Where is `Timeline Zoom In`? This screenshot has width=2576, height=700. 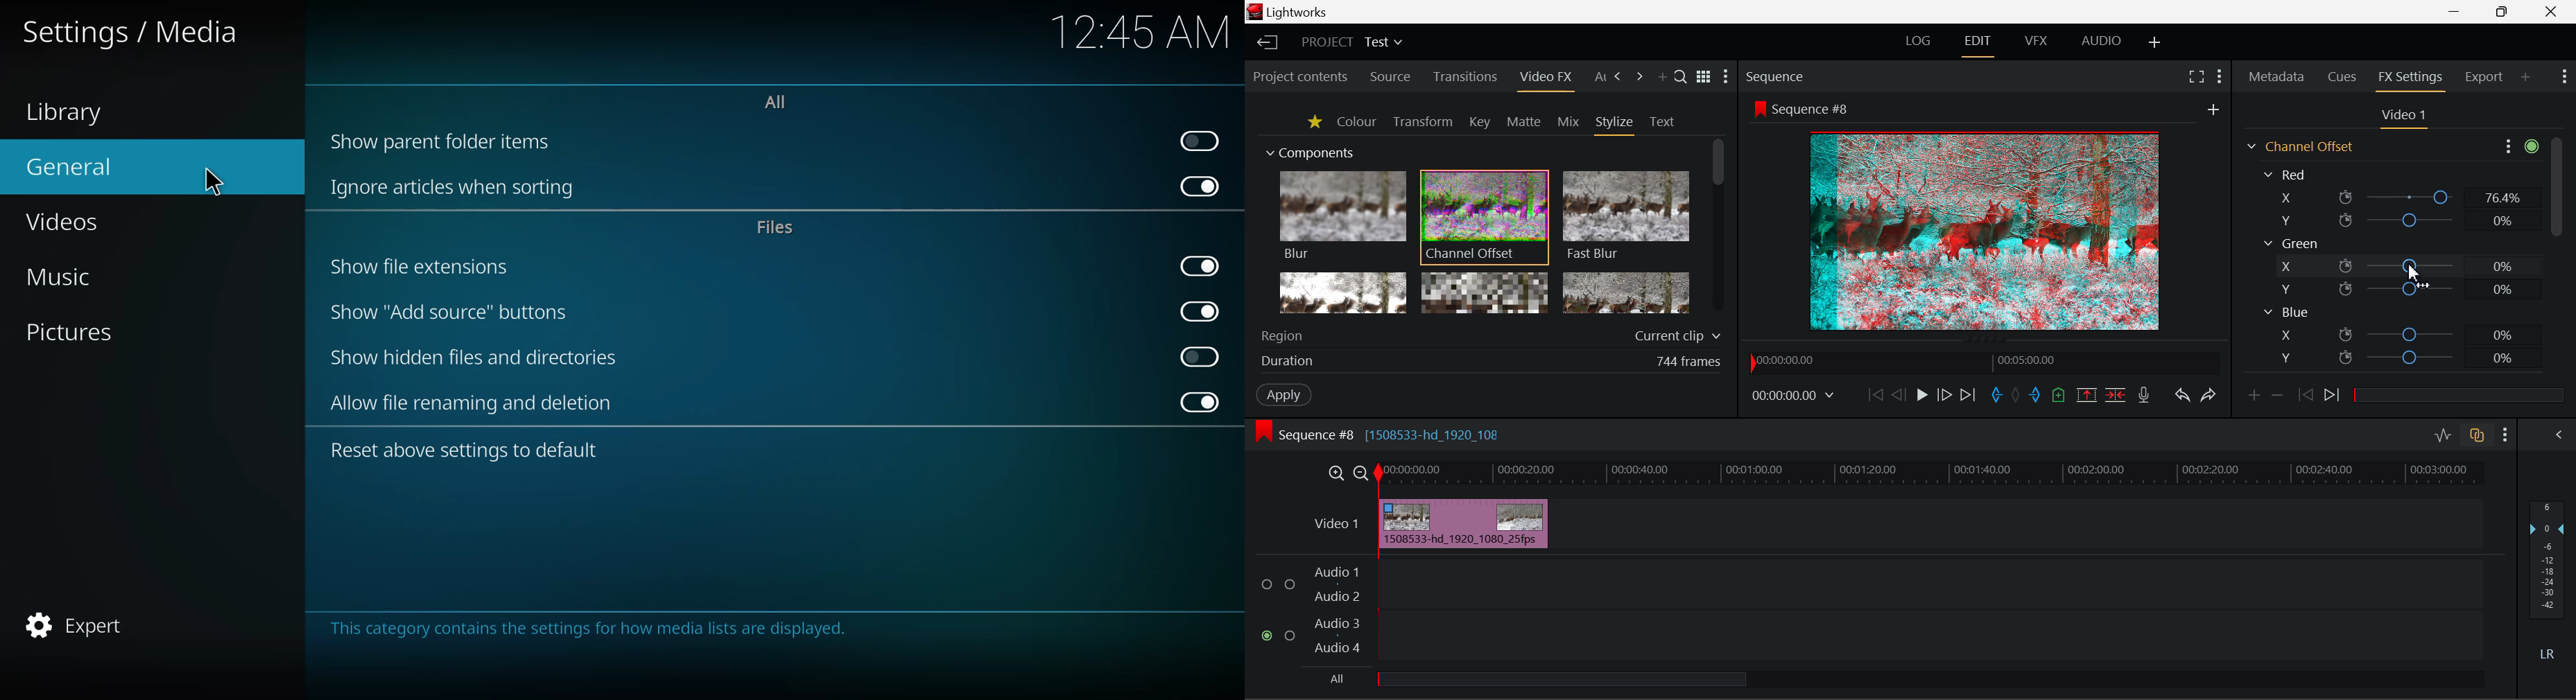
Timeline Zoom In is located at coordinates (1335, 475).